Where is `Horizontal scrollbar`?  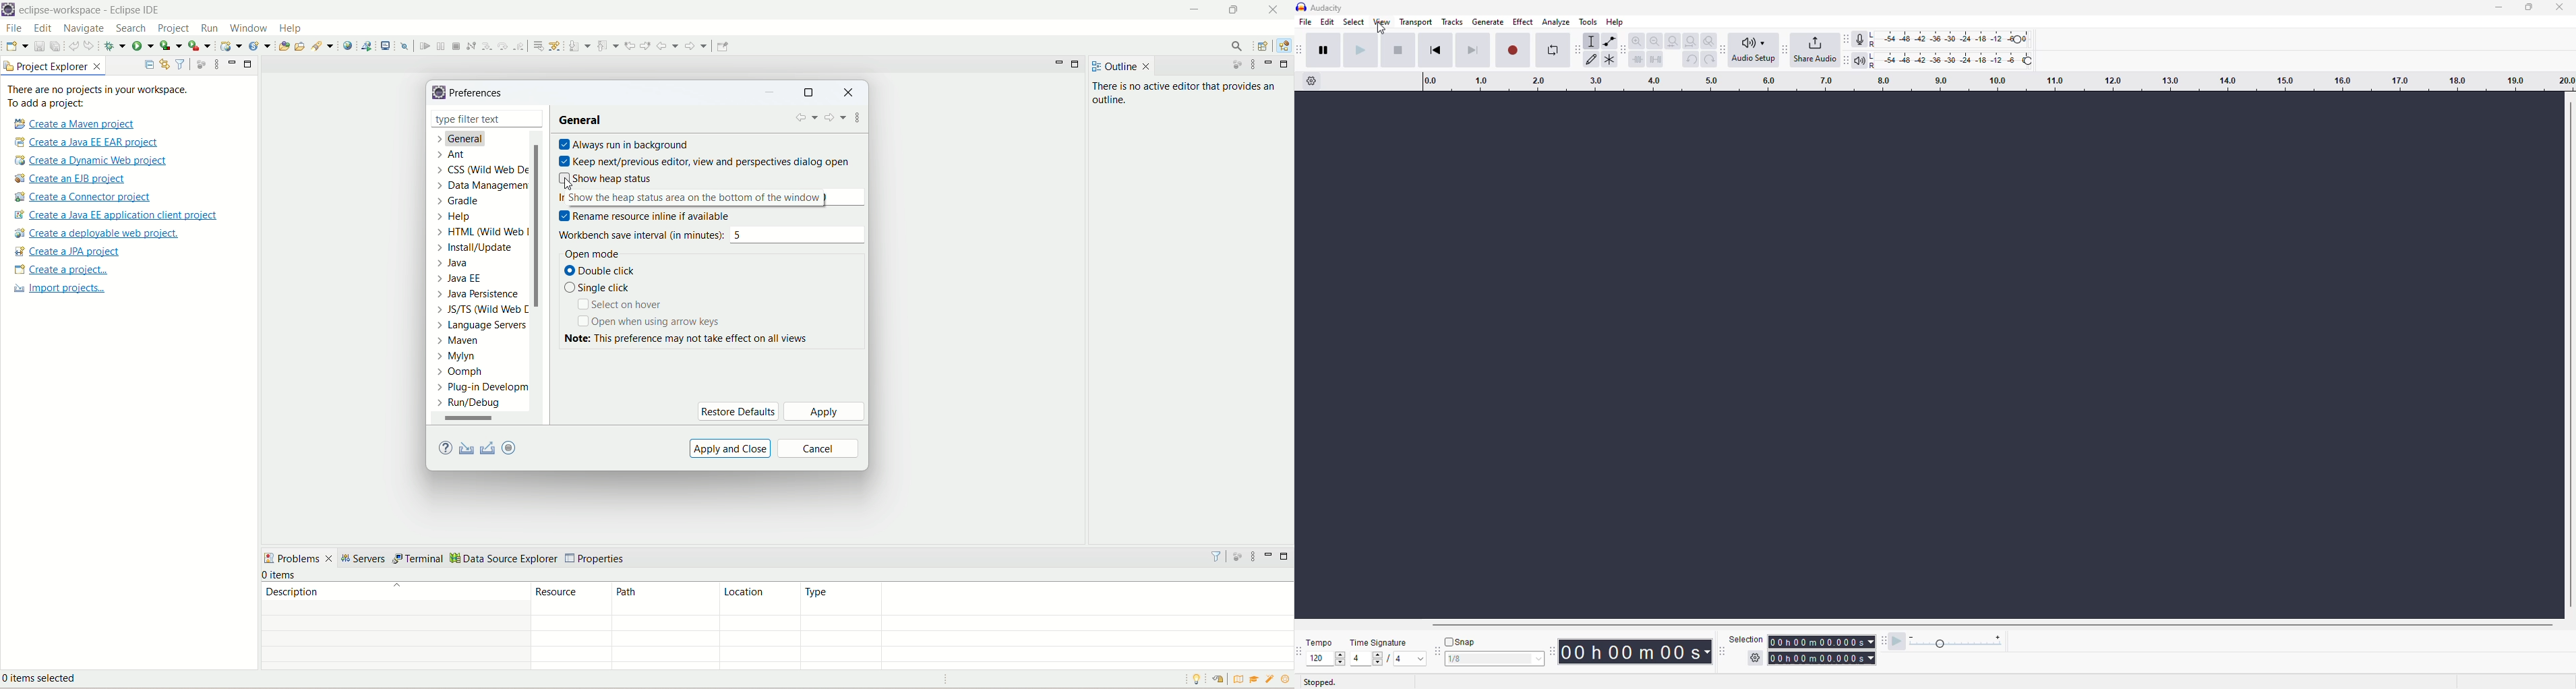
Horizontal scrollbar is located at coordinates (1978, 624).